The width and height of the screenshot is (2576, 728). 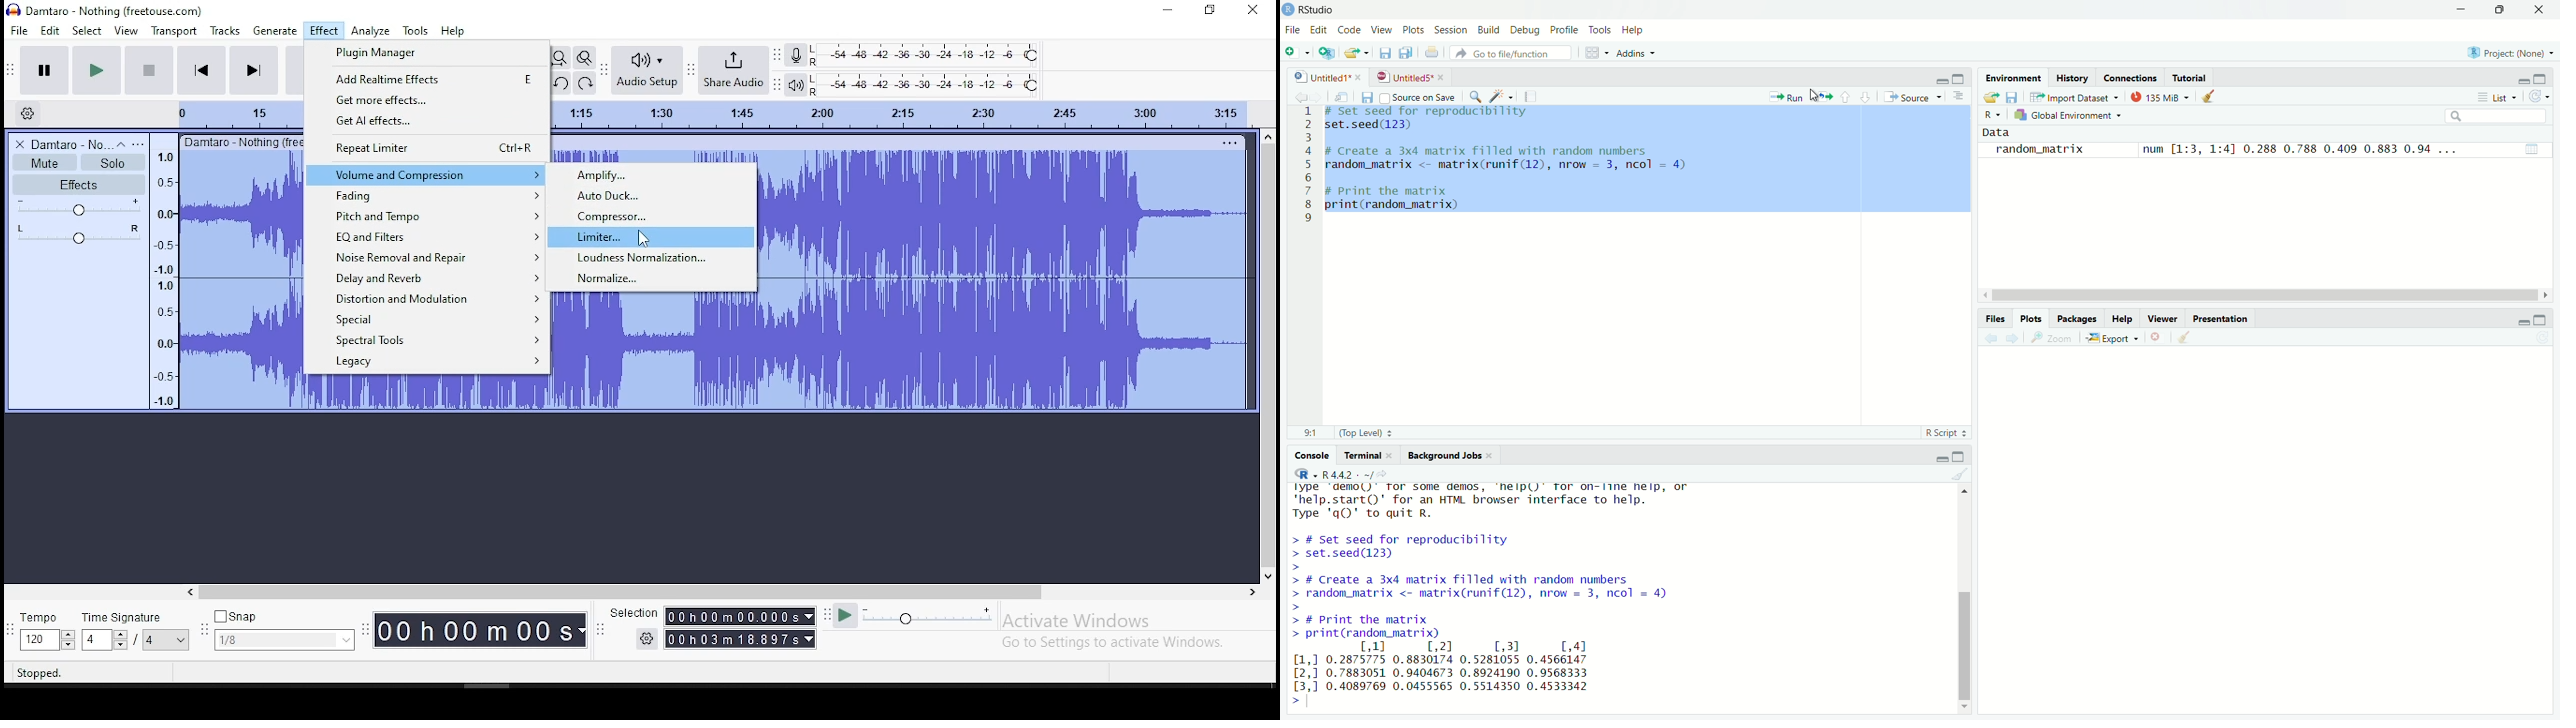 What do you see at coordinates (430, 278) in the screenshot?
I see `delay and reverb` at bounding box center [430, 278].